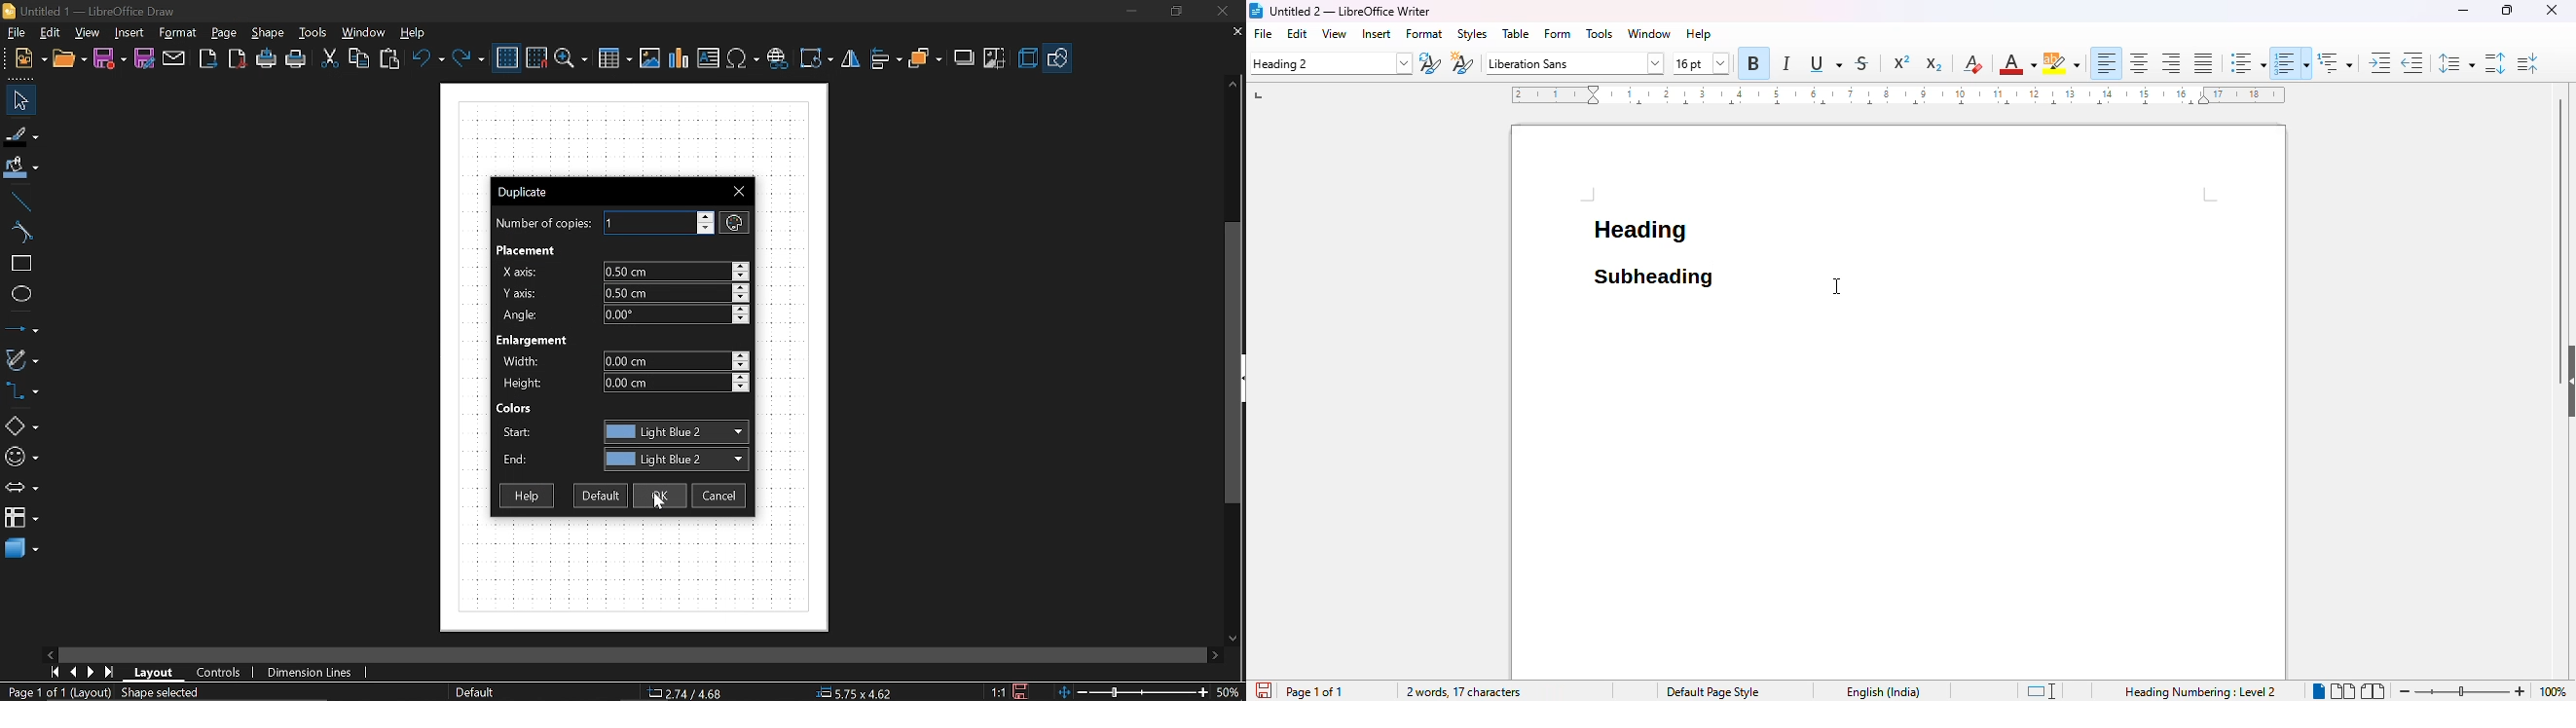 The image size is (2576, 728). What do you see at coordinates (2461, 690) in the screenshot?
I see `zoom in or zoom out` at bounding box center [2461, 690].